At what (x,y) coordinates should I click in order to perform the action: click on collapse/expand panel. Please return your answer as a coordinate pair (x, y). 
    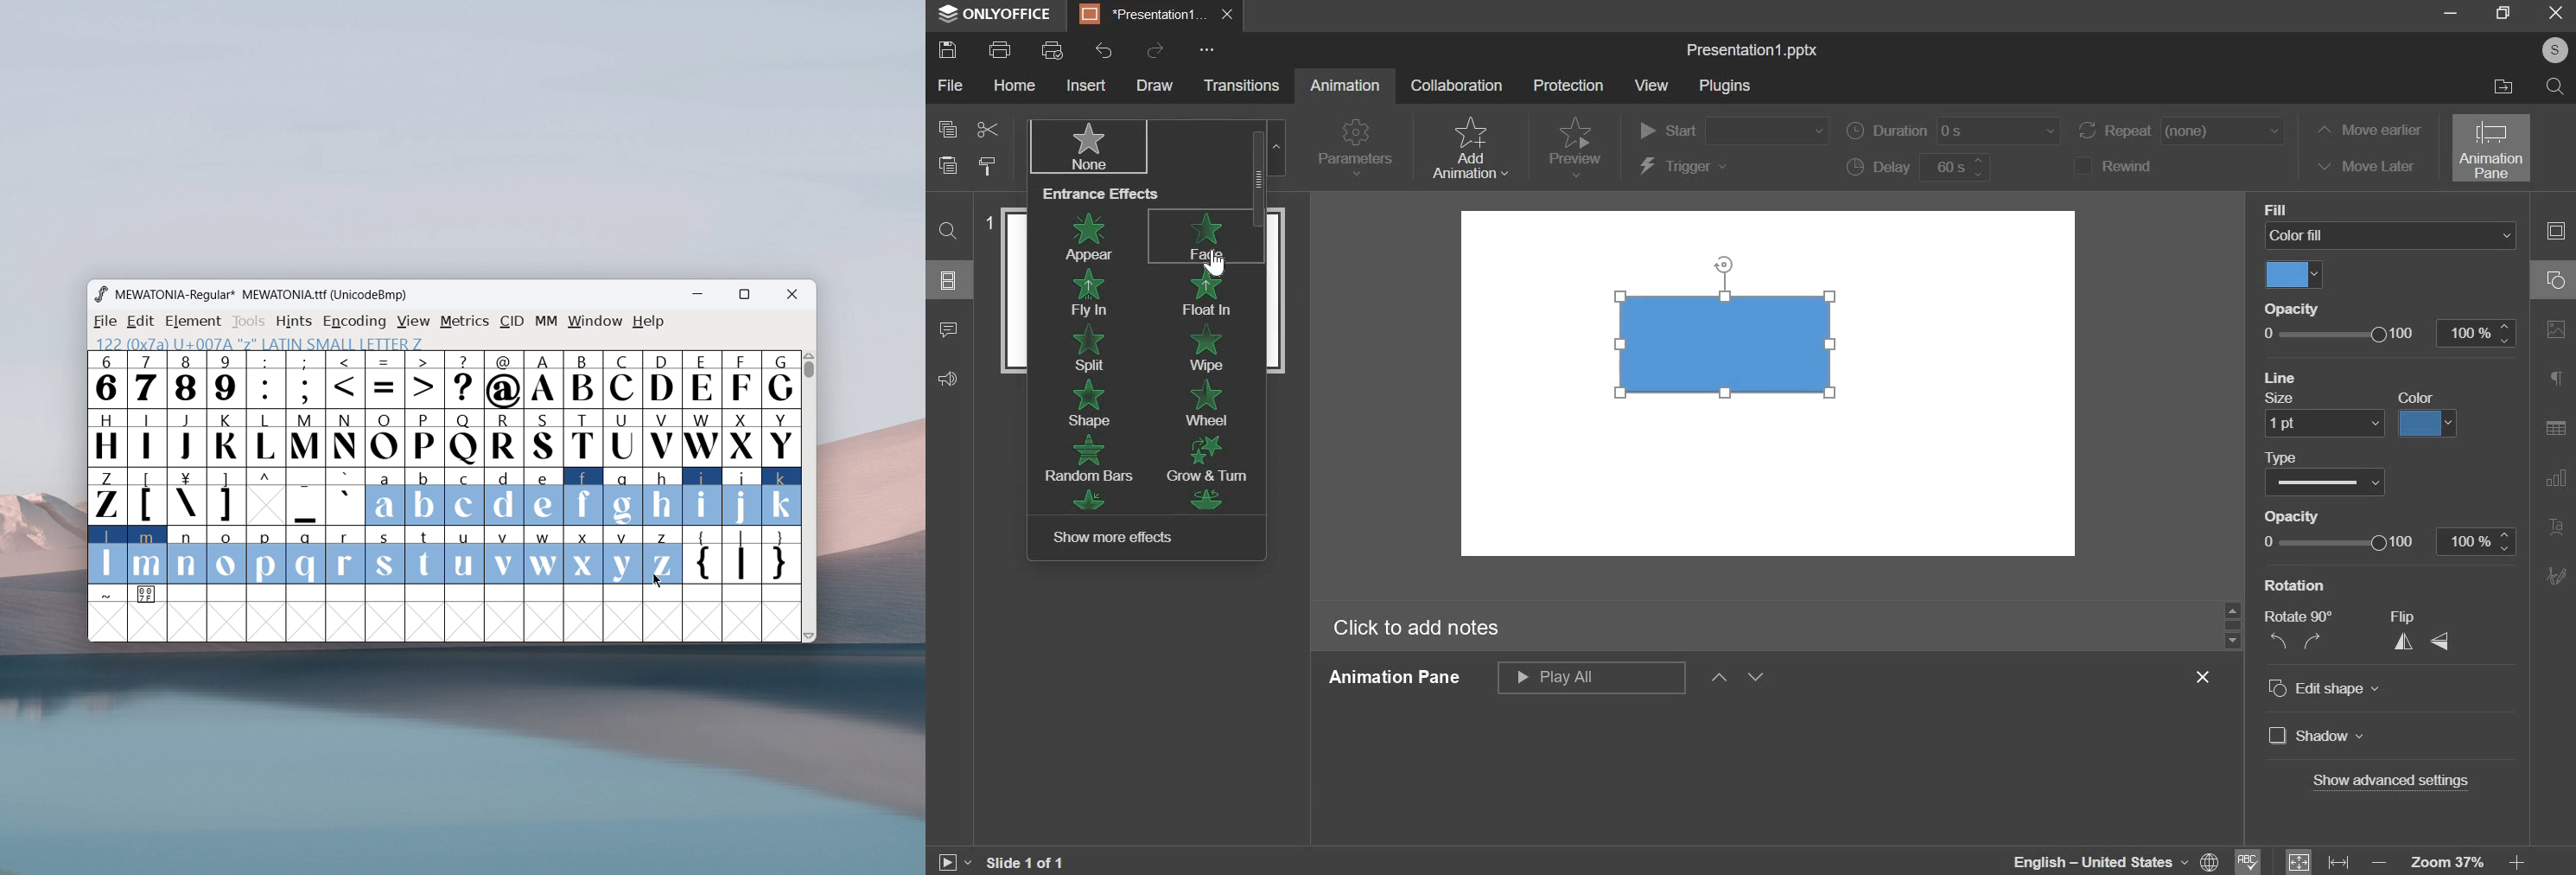
    Looking at the image, I should click on (2551, 230).